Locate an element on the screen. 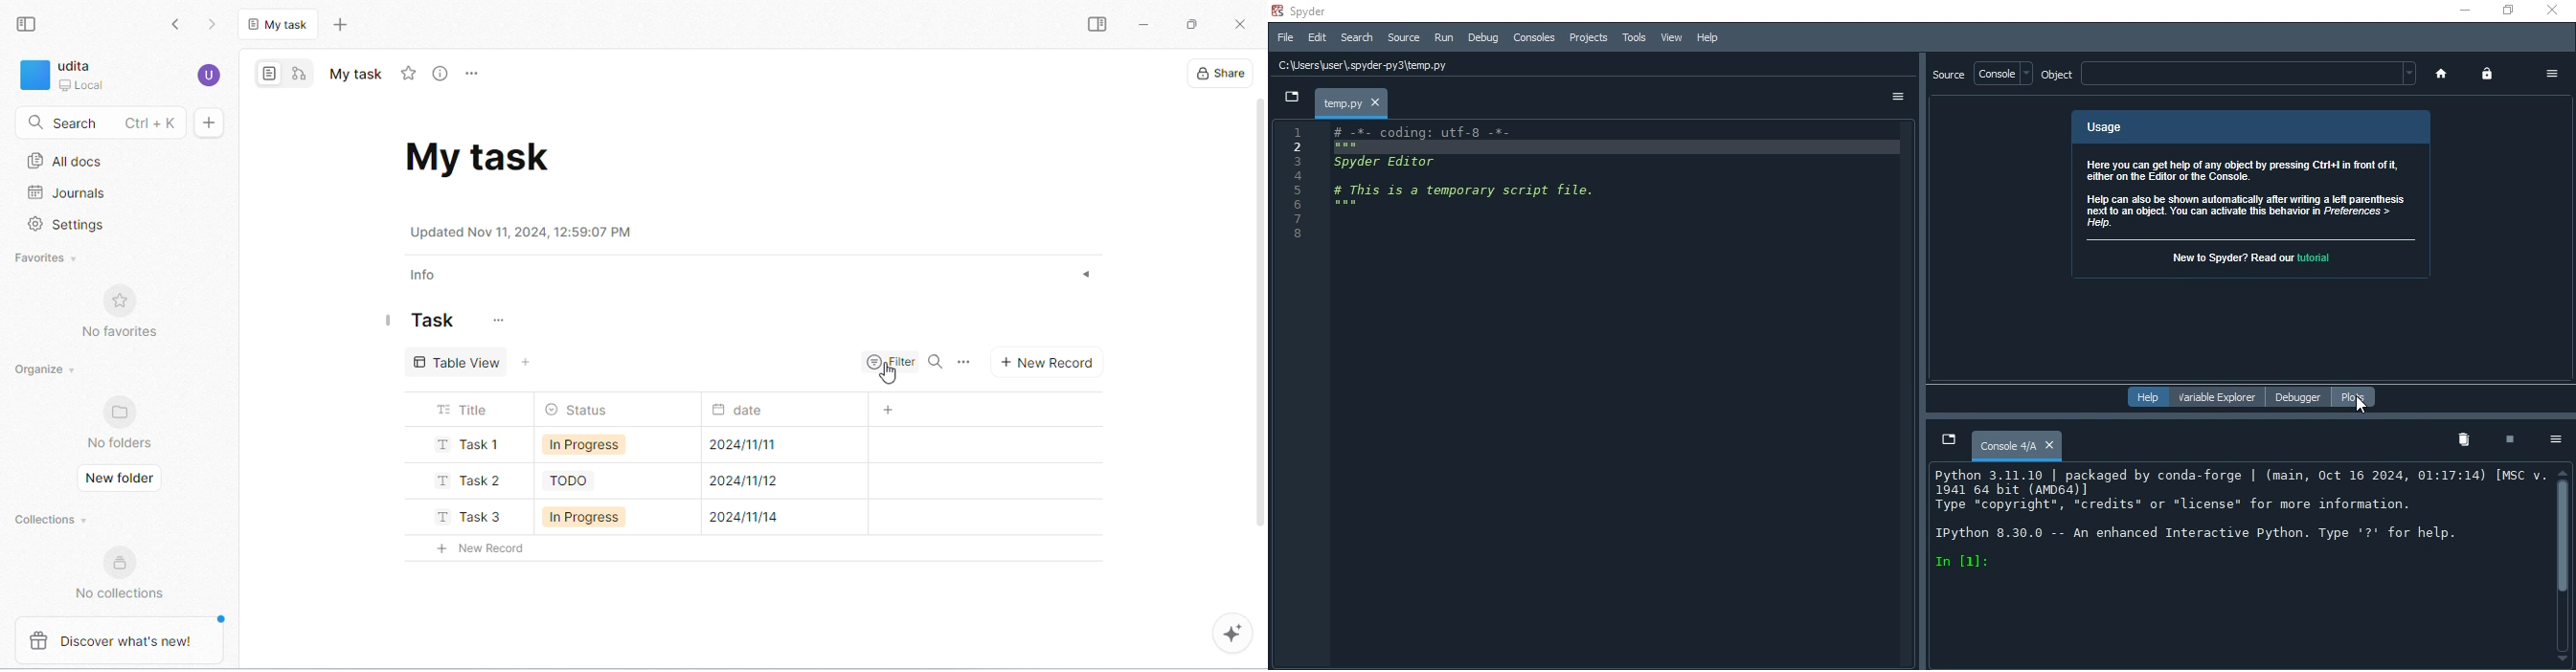  status is located at coordinates (576, 409).